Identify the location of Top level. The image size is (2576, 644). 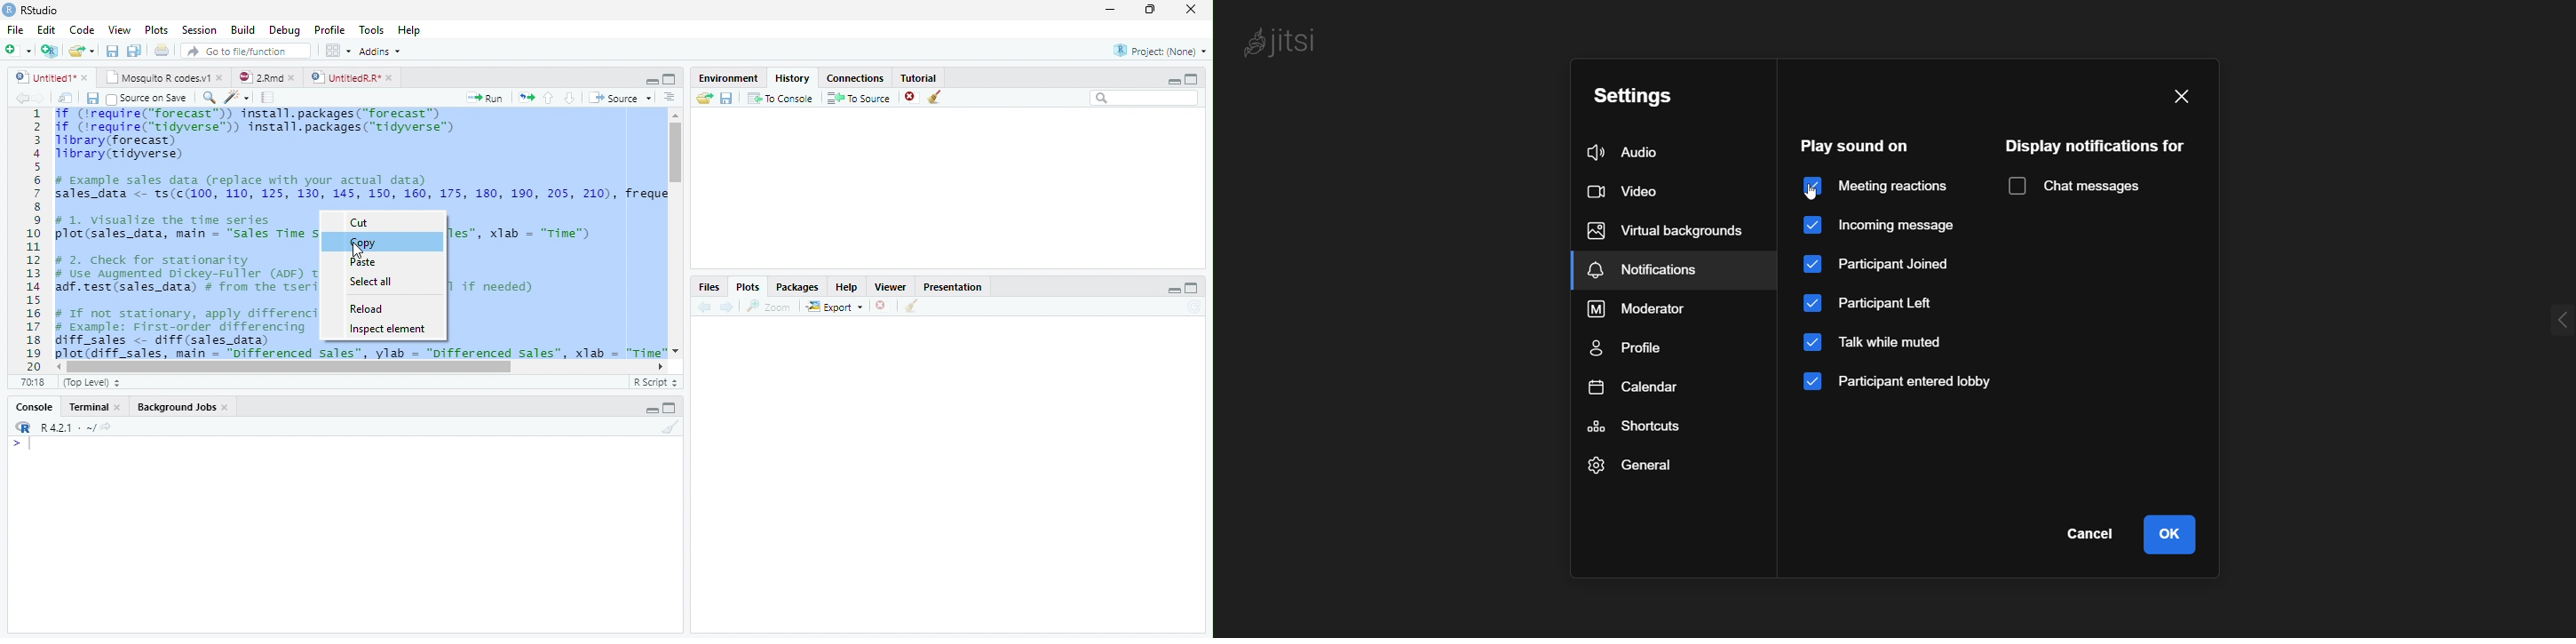
(91, 382).